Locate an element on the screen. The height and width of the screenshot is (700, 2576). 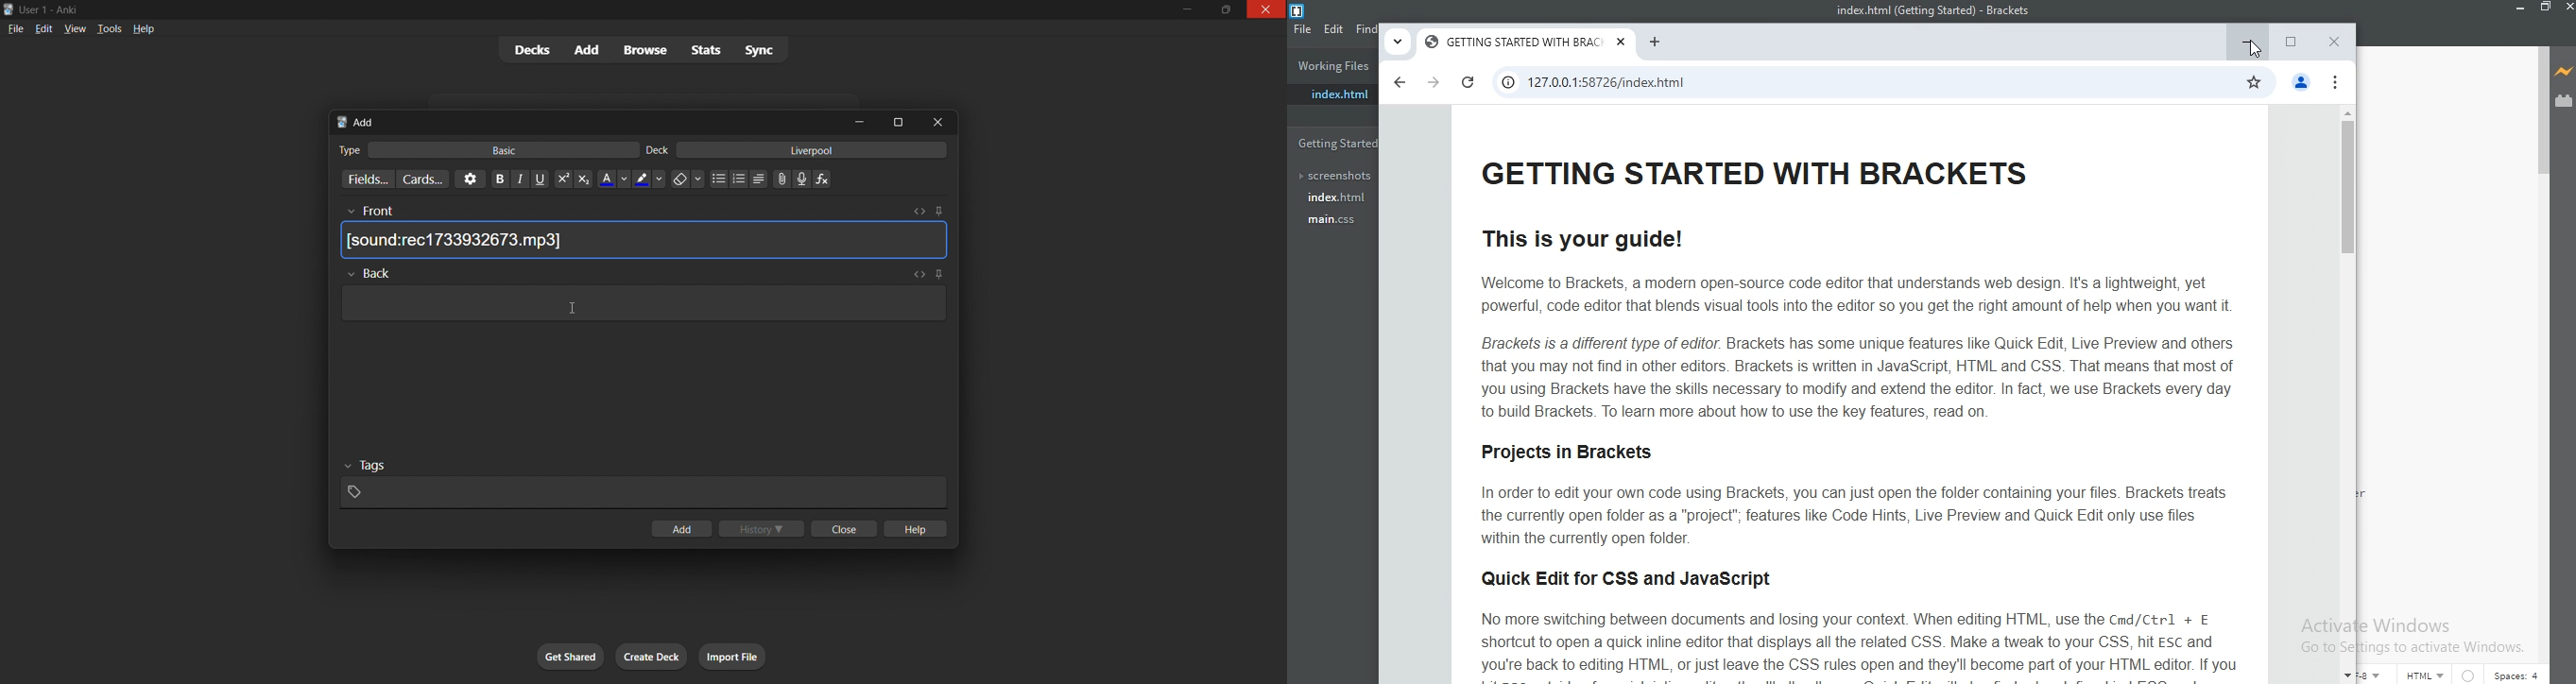
erase formatting is located at coordinates (687, 180).